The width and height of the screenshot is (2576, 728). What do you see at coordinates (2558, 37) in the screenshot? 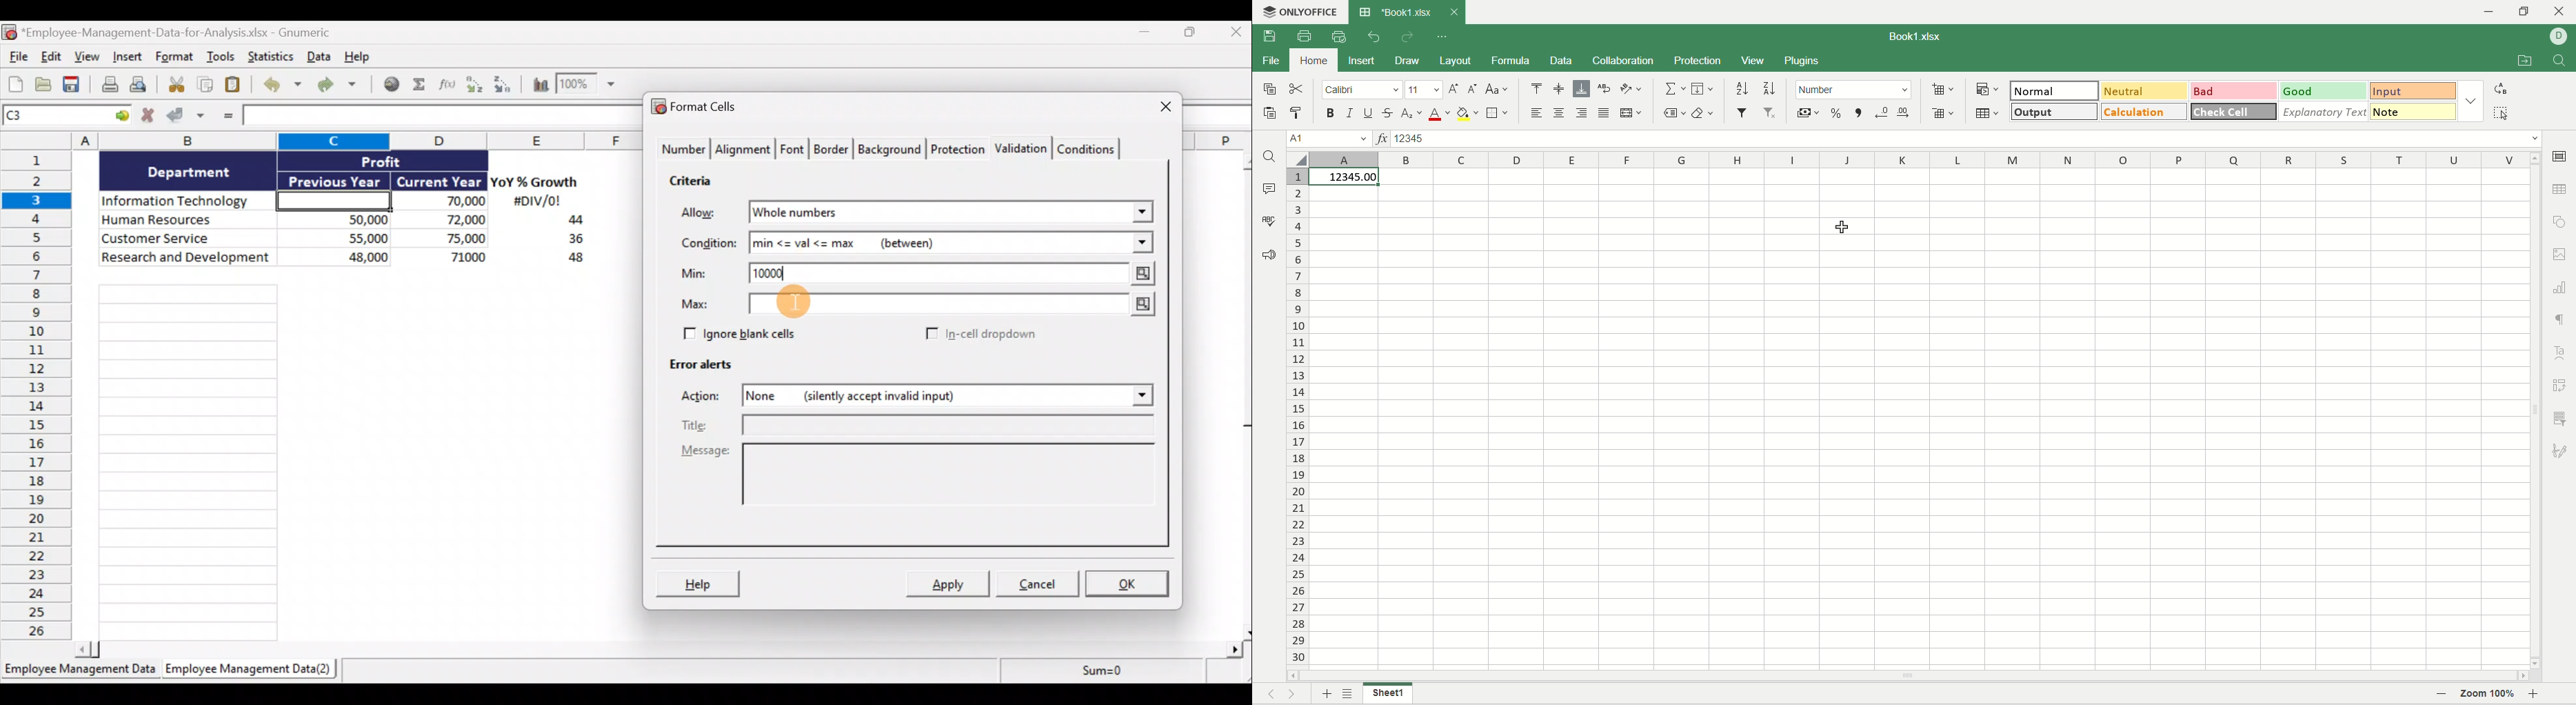
I see `username` at bounding box center [2558, 37].